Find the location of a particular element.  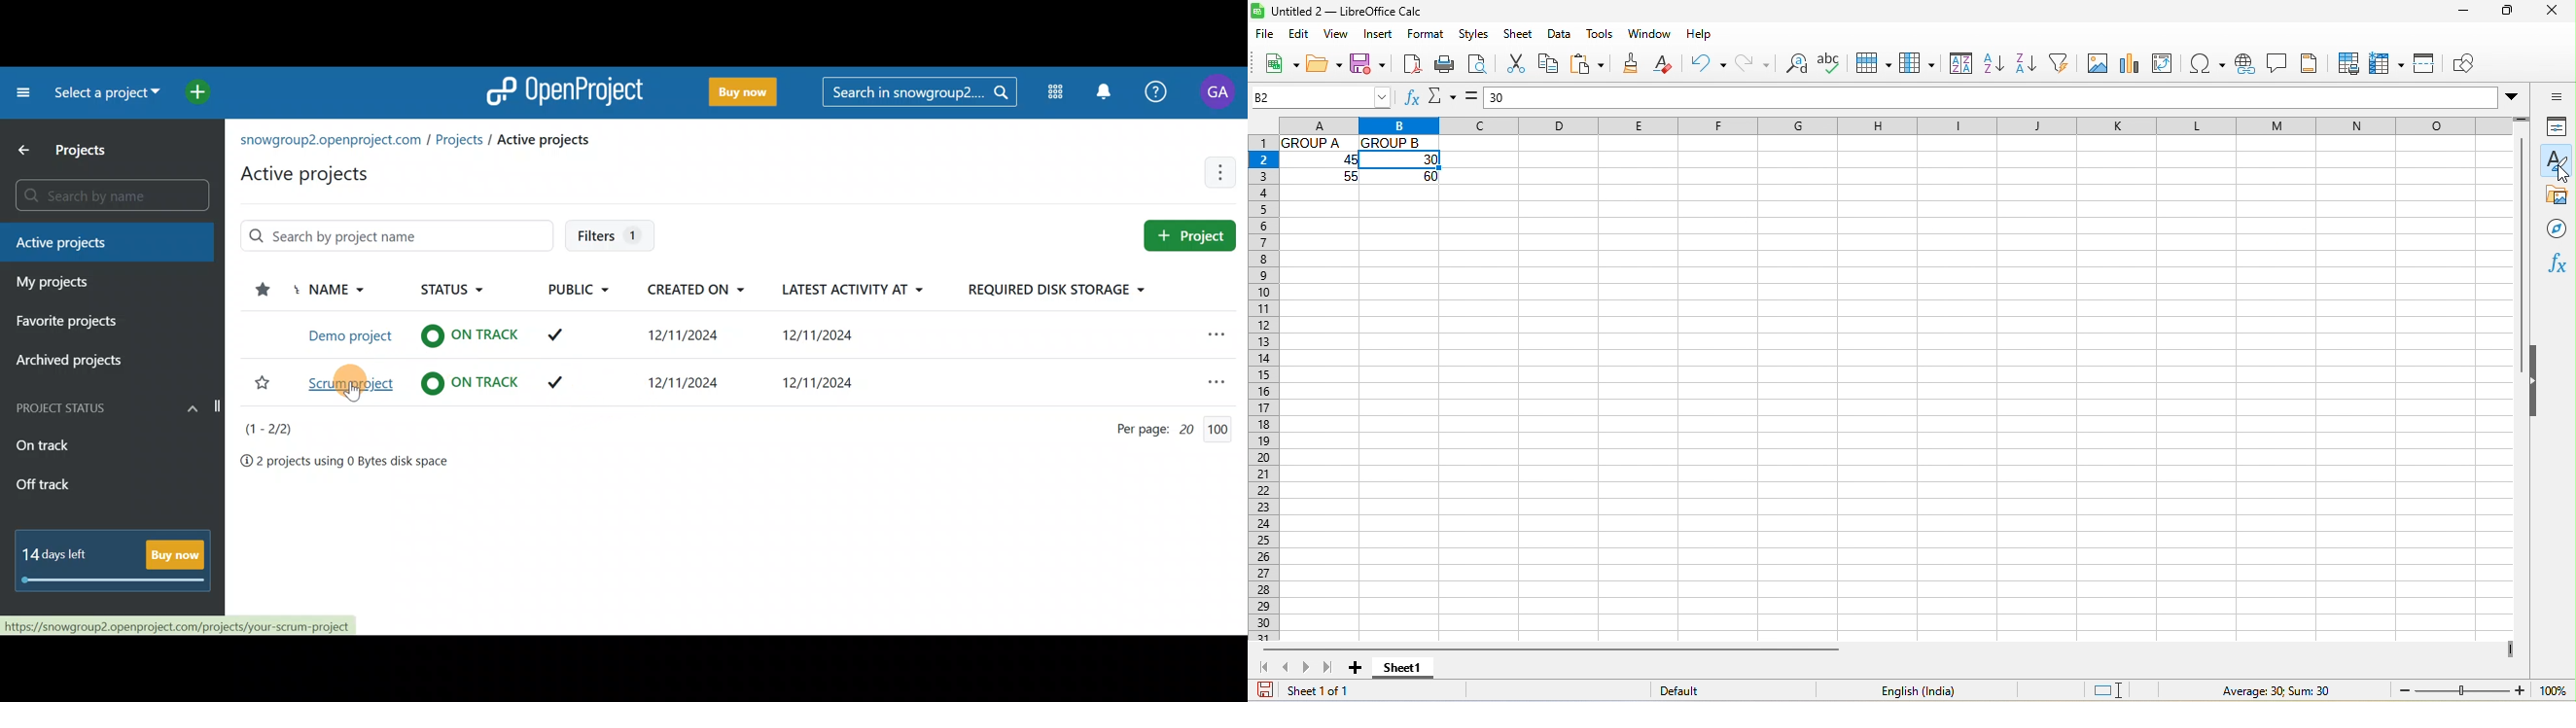

print is located at coordinates (1447, 66).